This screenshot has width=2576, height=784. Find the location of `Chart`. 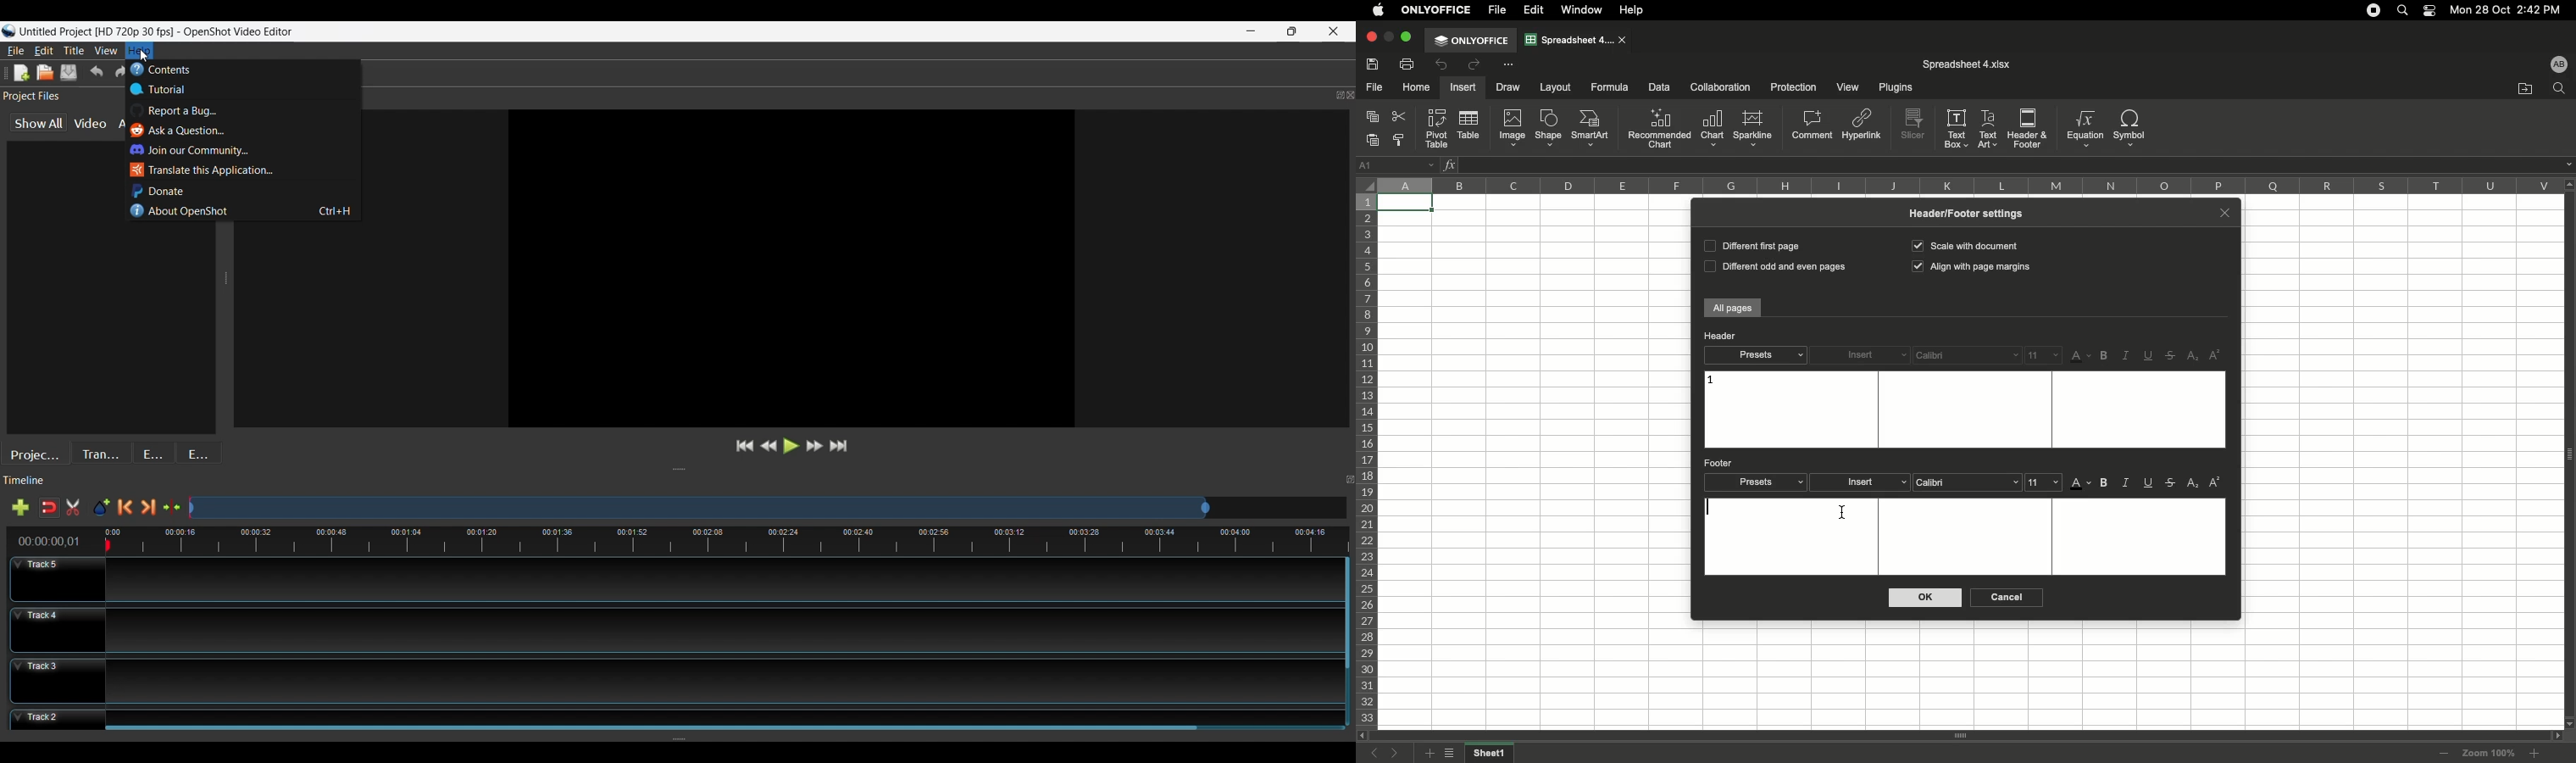

Chart is located at coordinates (1713, 129).